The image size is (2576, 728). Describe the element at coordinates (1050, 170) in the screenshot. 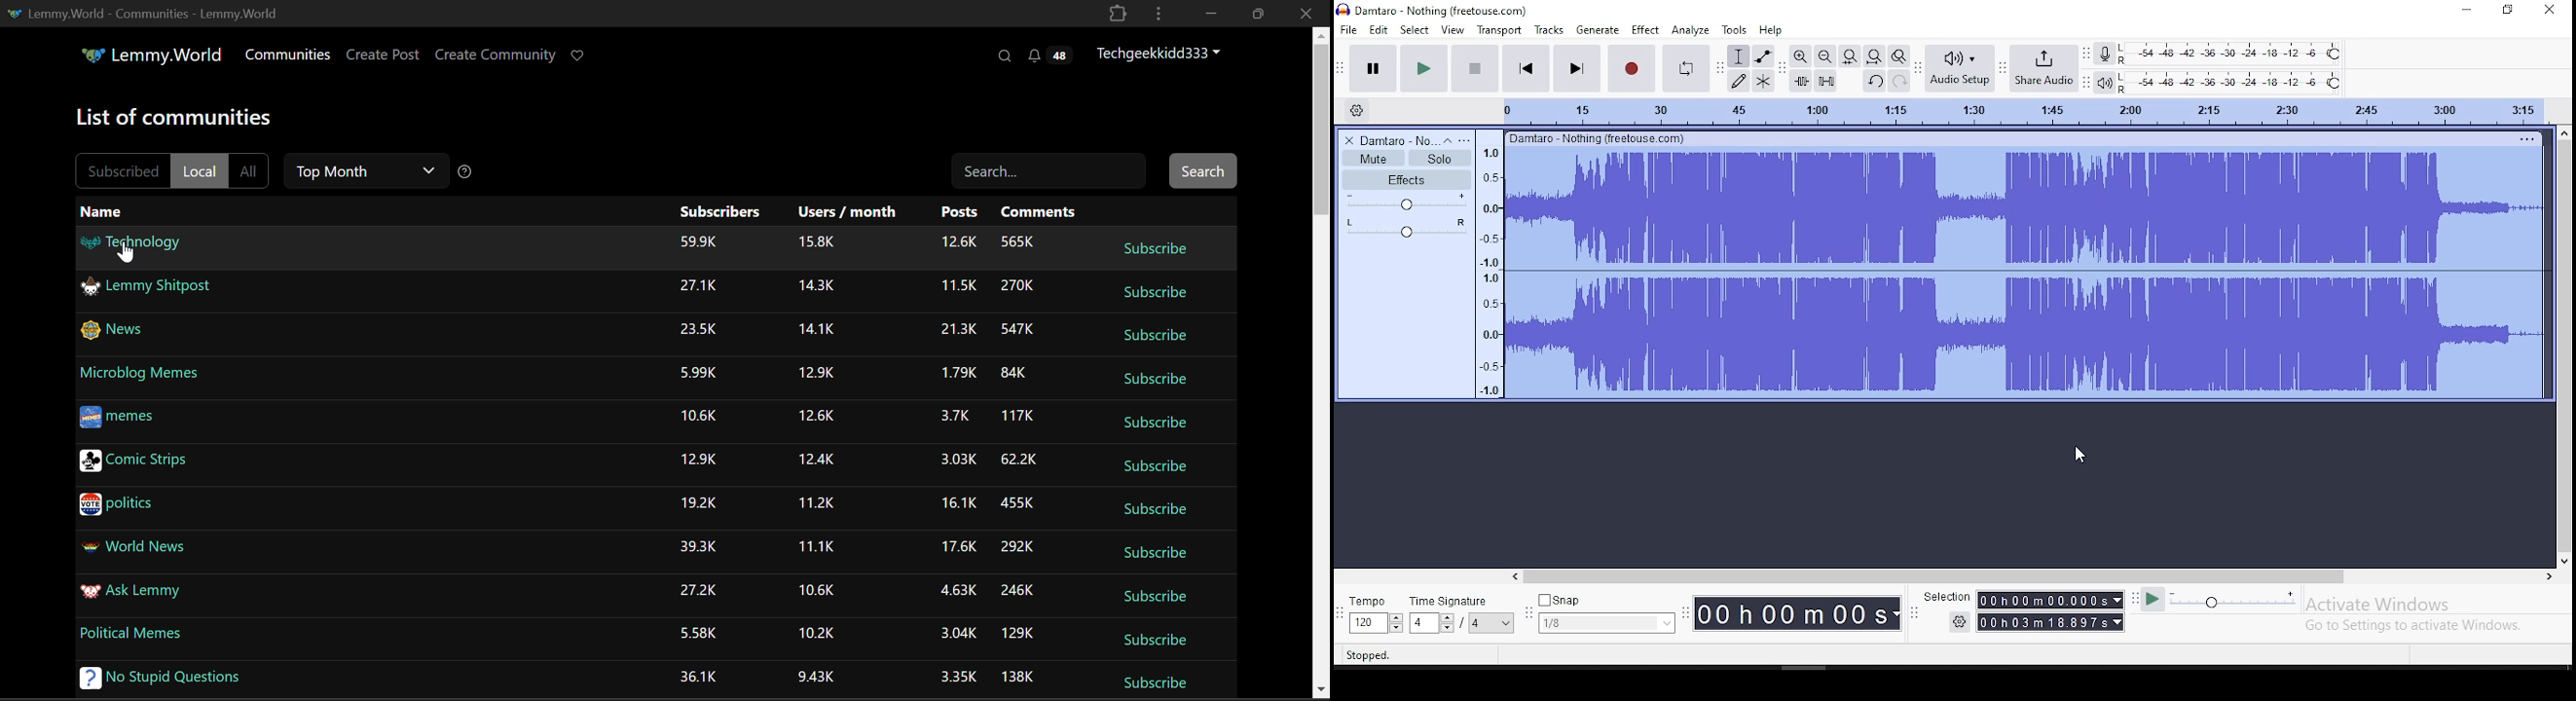

I see `Search Field` at that location.